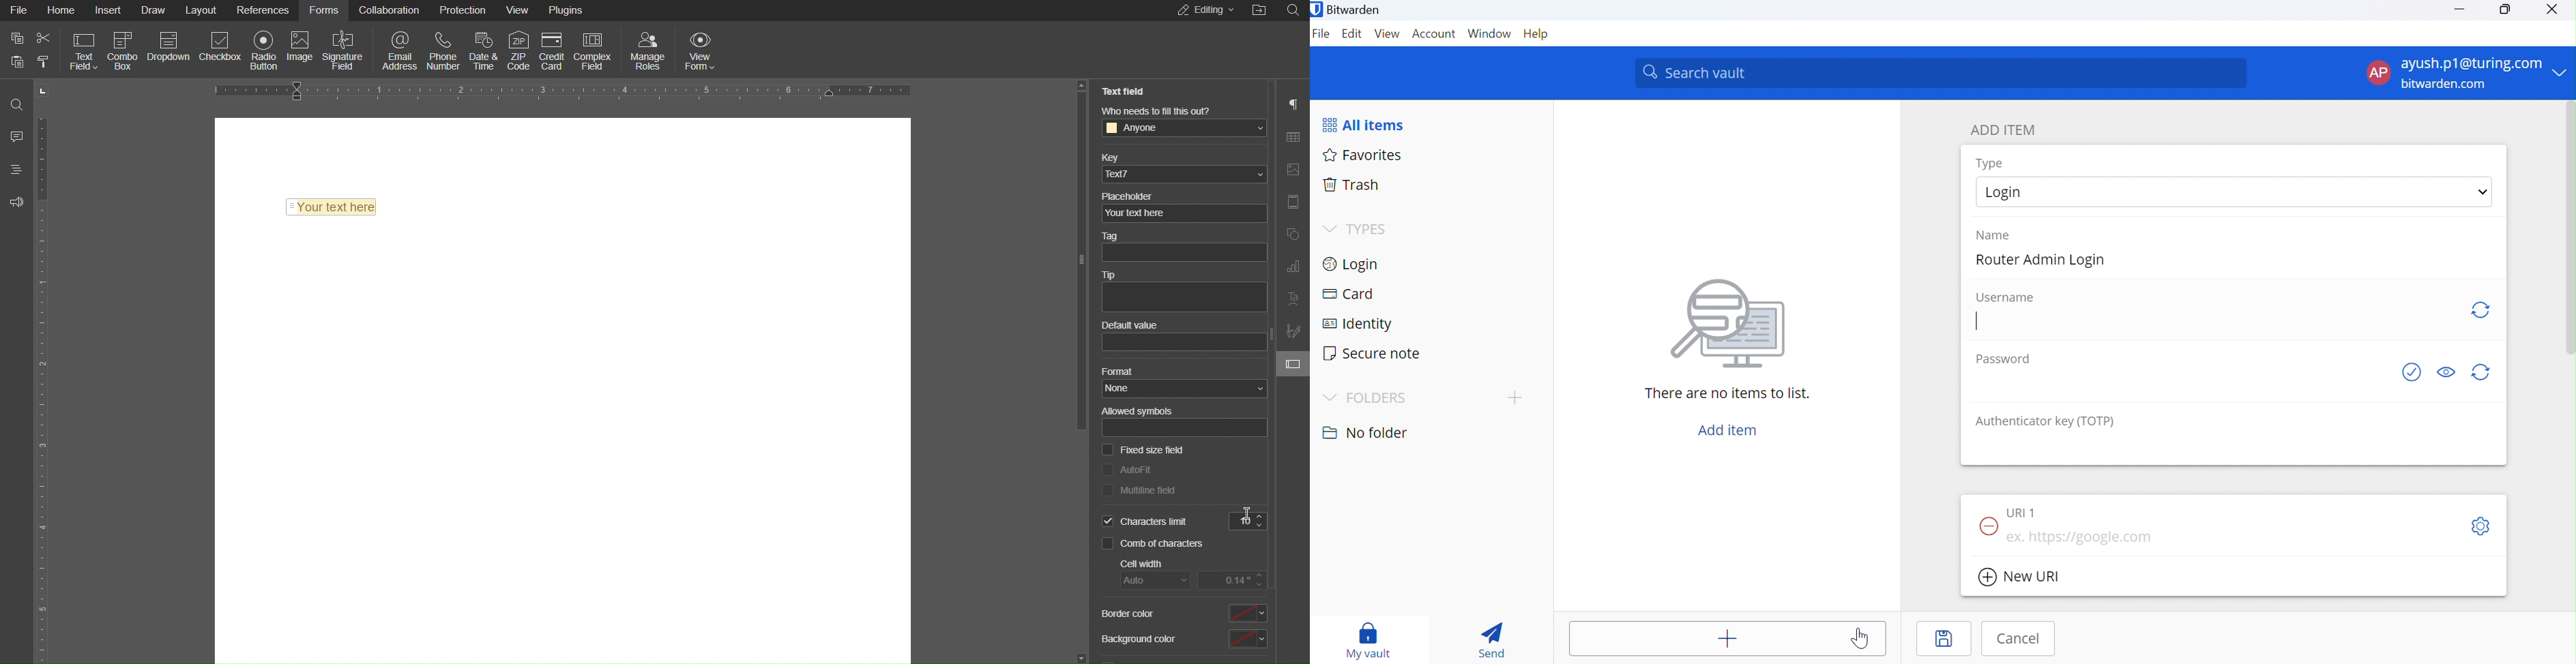  Describe the element at coordinates (1364, 430) in the screenshot. I see `No folder` at that location.